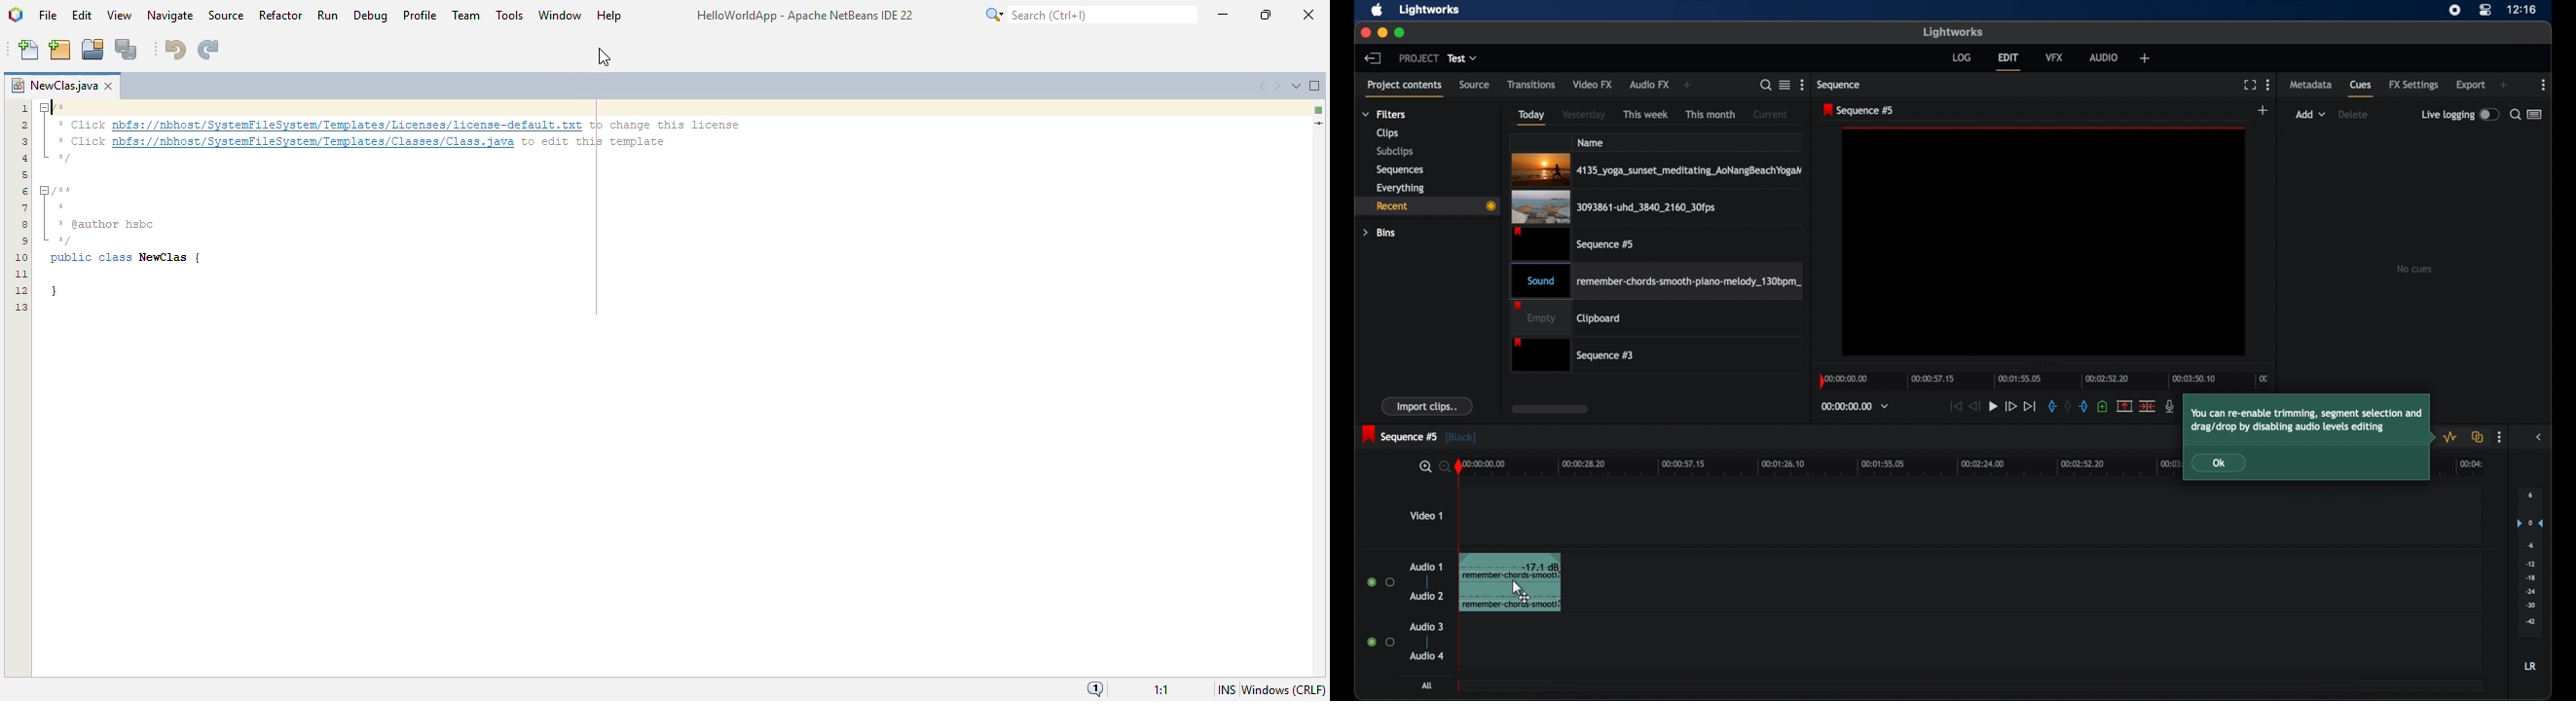 This screenshot has width=2576, height=728. What do you see at coordinates (2067, 407) in the screenshot?
I see `clear marks` at bounding box center [2067, 407].